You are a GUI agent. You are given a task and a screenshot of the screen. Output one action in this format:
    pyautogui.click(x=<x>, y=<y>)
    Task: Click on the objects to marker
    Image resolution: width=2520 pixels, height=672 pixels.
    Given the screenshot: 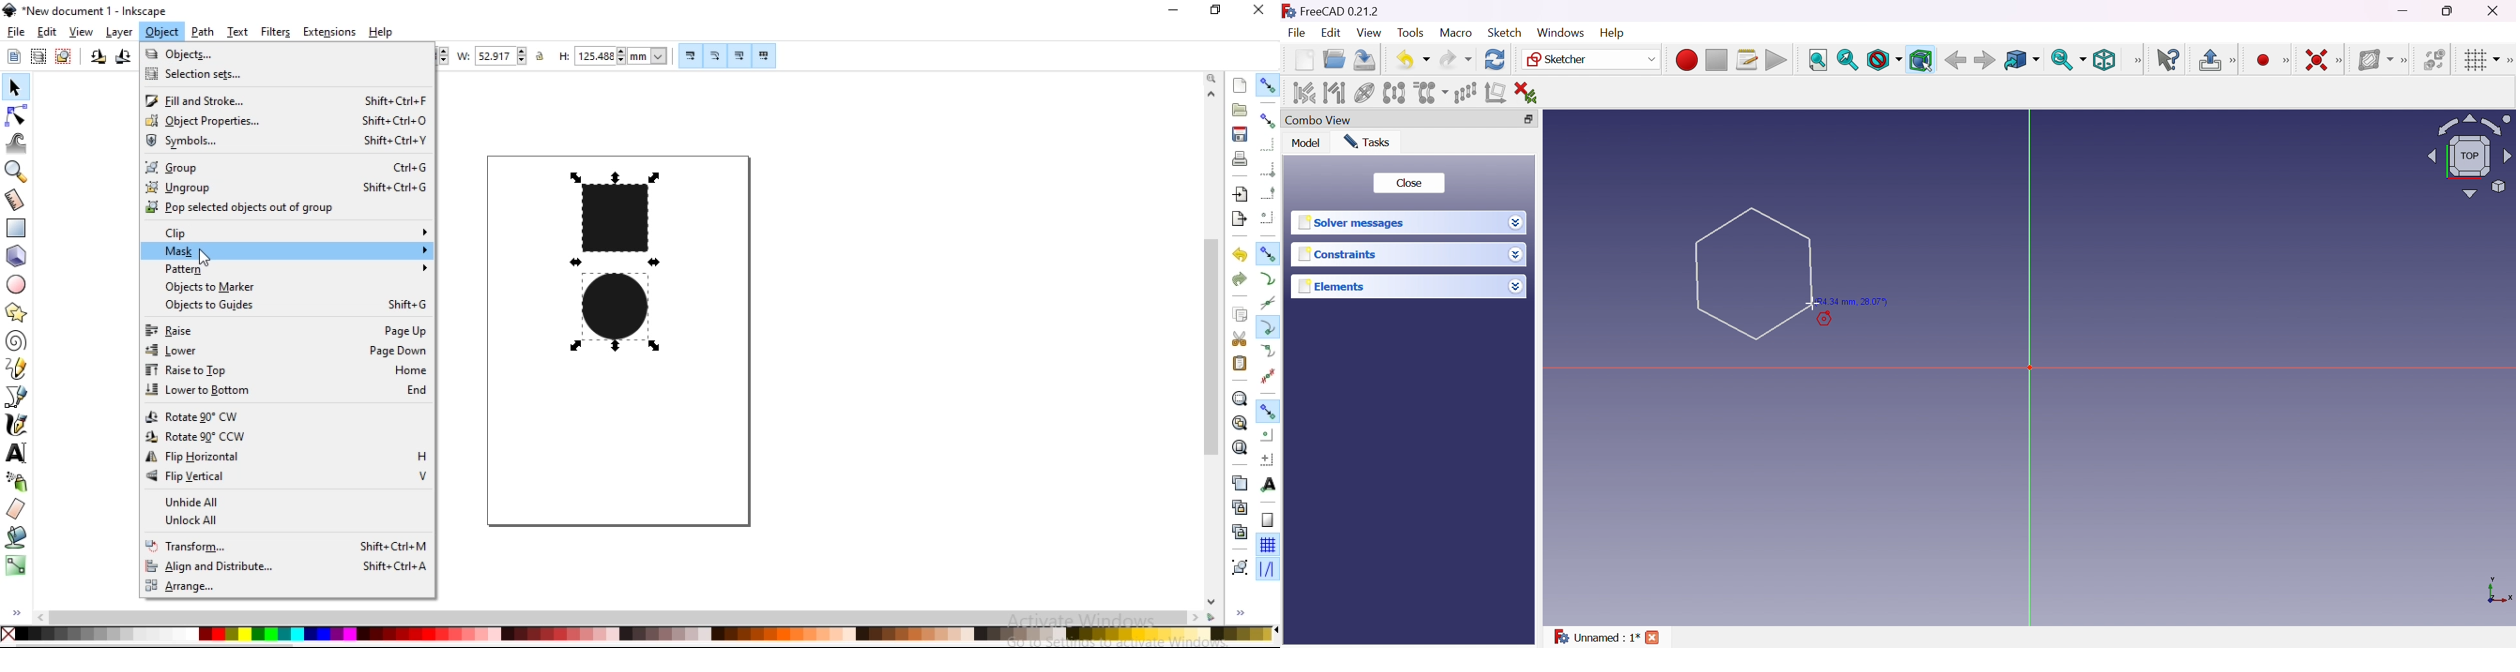 What is the action you would take?
    pyautogui.click(x=289, y=288)
    